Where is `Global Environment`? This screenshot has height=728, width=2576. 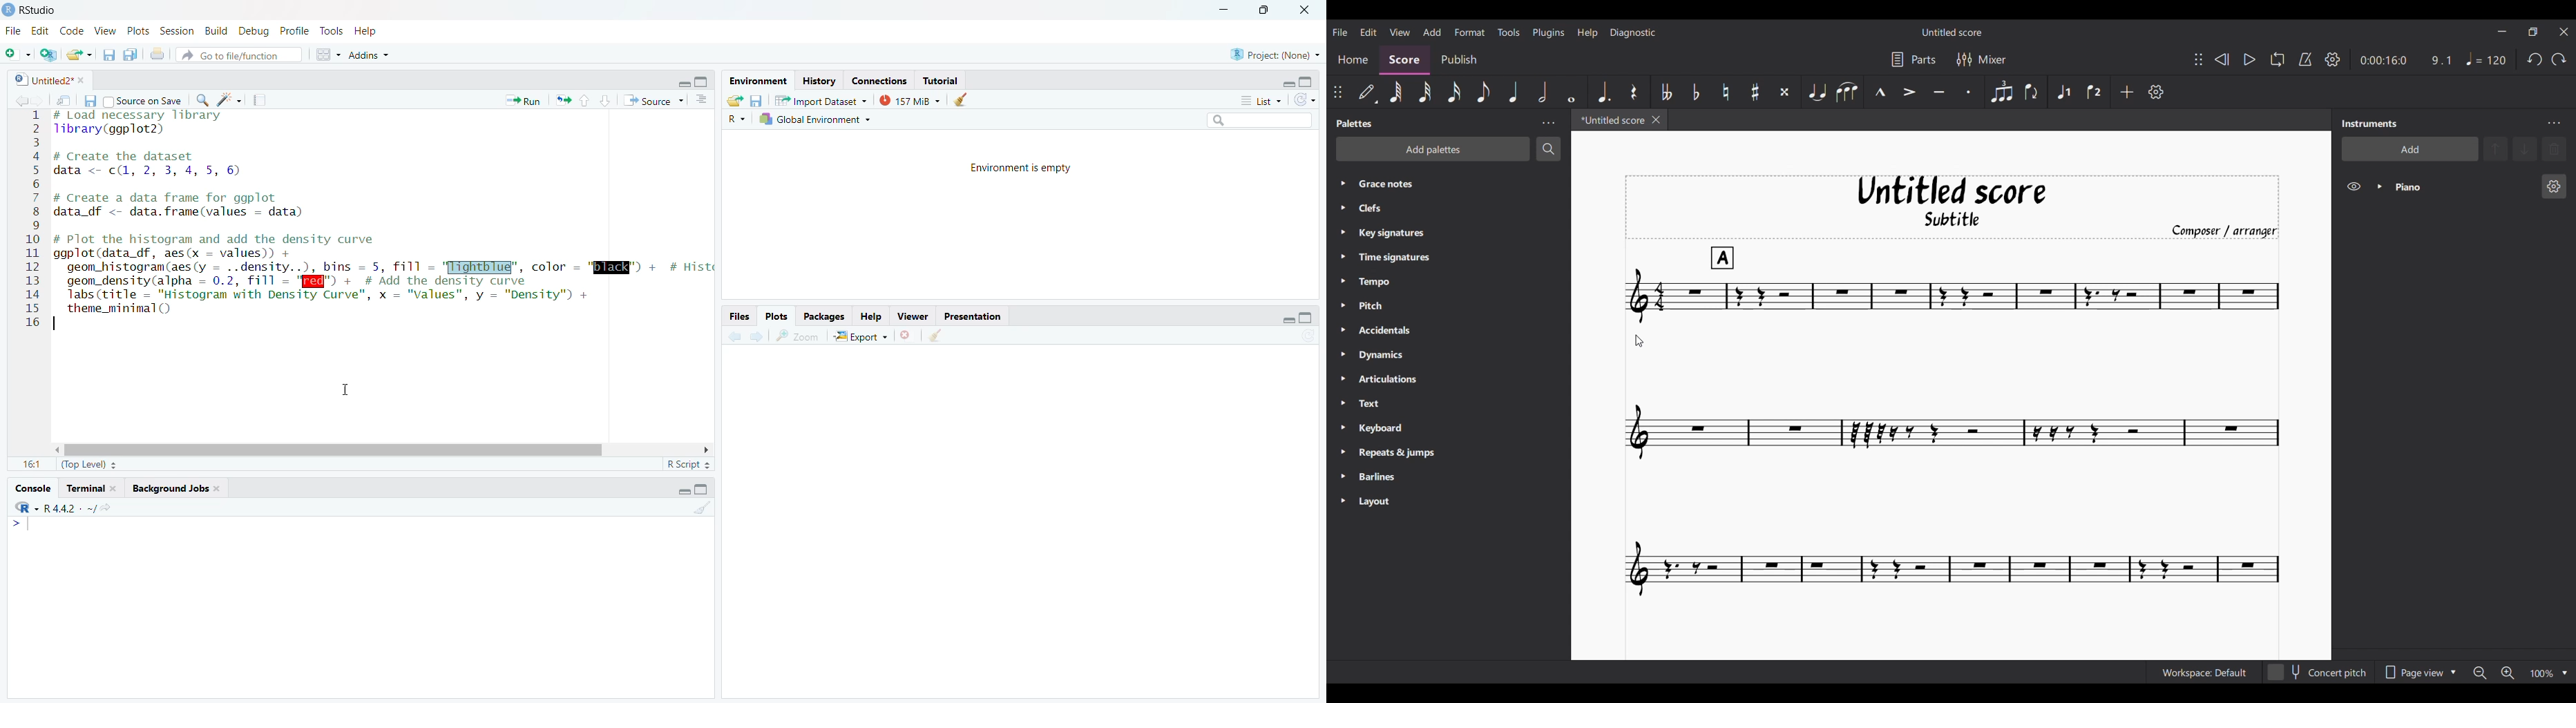
Global Environment is located at coordinates (815, 119).